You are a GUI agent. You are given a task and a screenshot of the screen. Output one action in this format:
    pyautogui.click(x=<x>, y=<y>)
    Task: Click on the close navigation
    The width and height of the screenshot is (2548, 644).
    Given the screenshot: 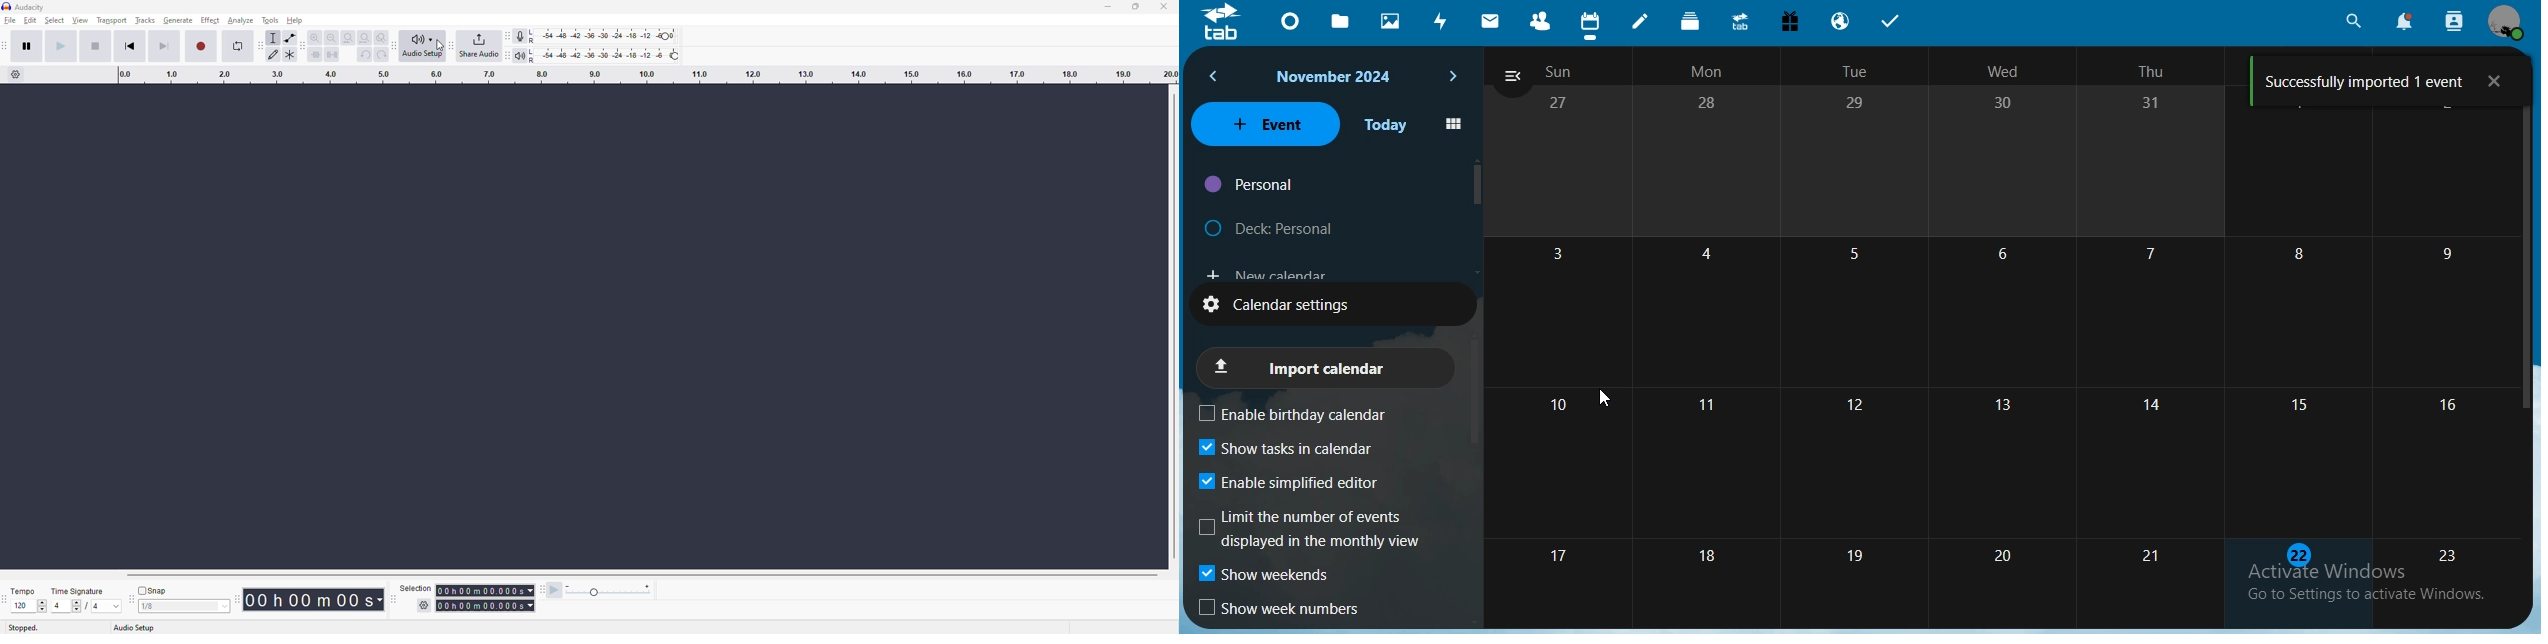 What is the action you would take?
    pyautogui.click(x=1512, y=78)
    